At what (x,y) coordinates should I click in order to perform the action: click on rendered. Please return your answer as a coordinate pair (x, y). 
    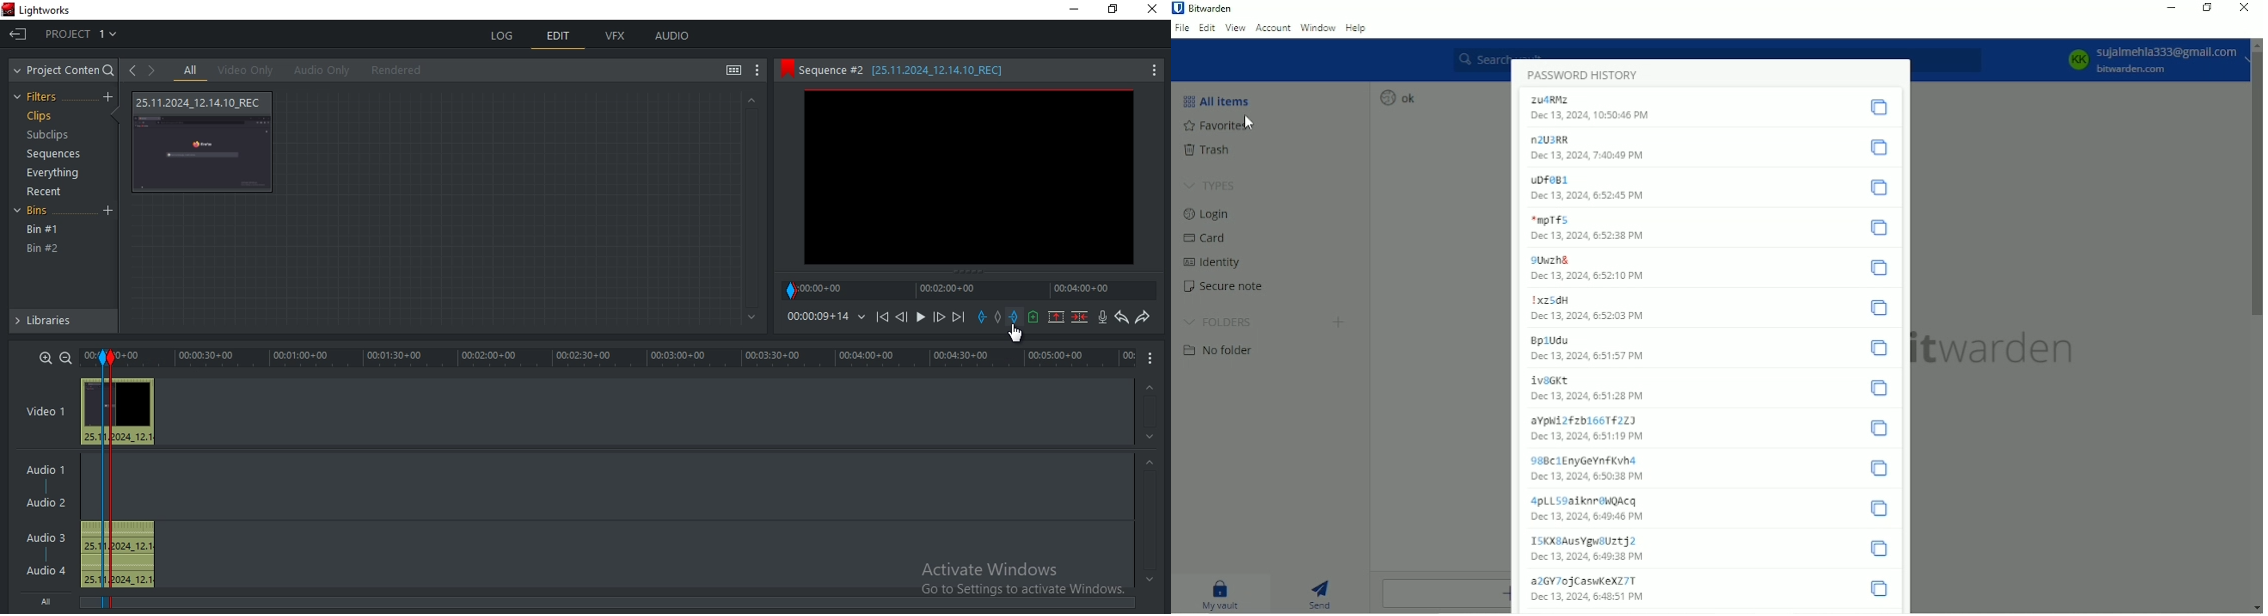
    Looking at the image, I should click on (396, 70).